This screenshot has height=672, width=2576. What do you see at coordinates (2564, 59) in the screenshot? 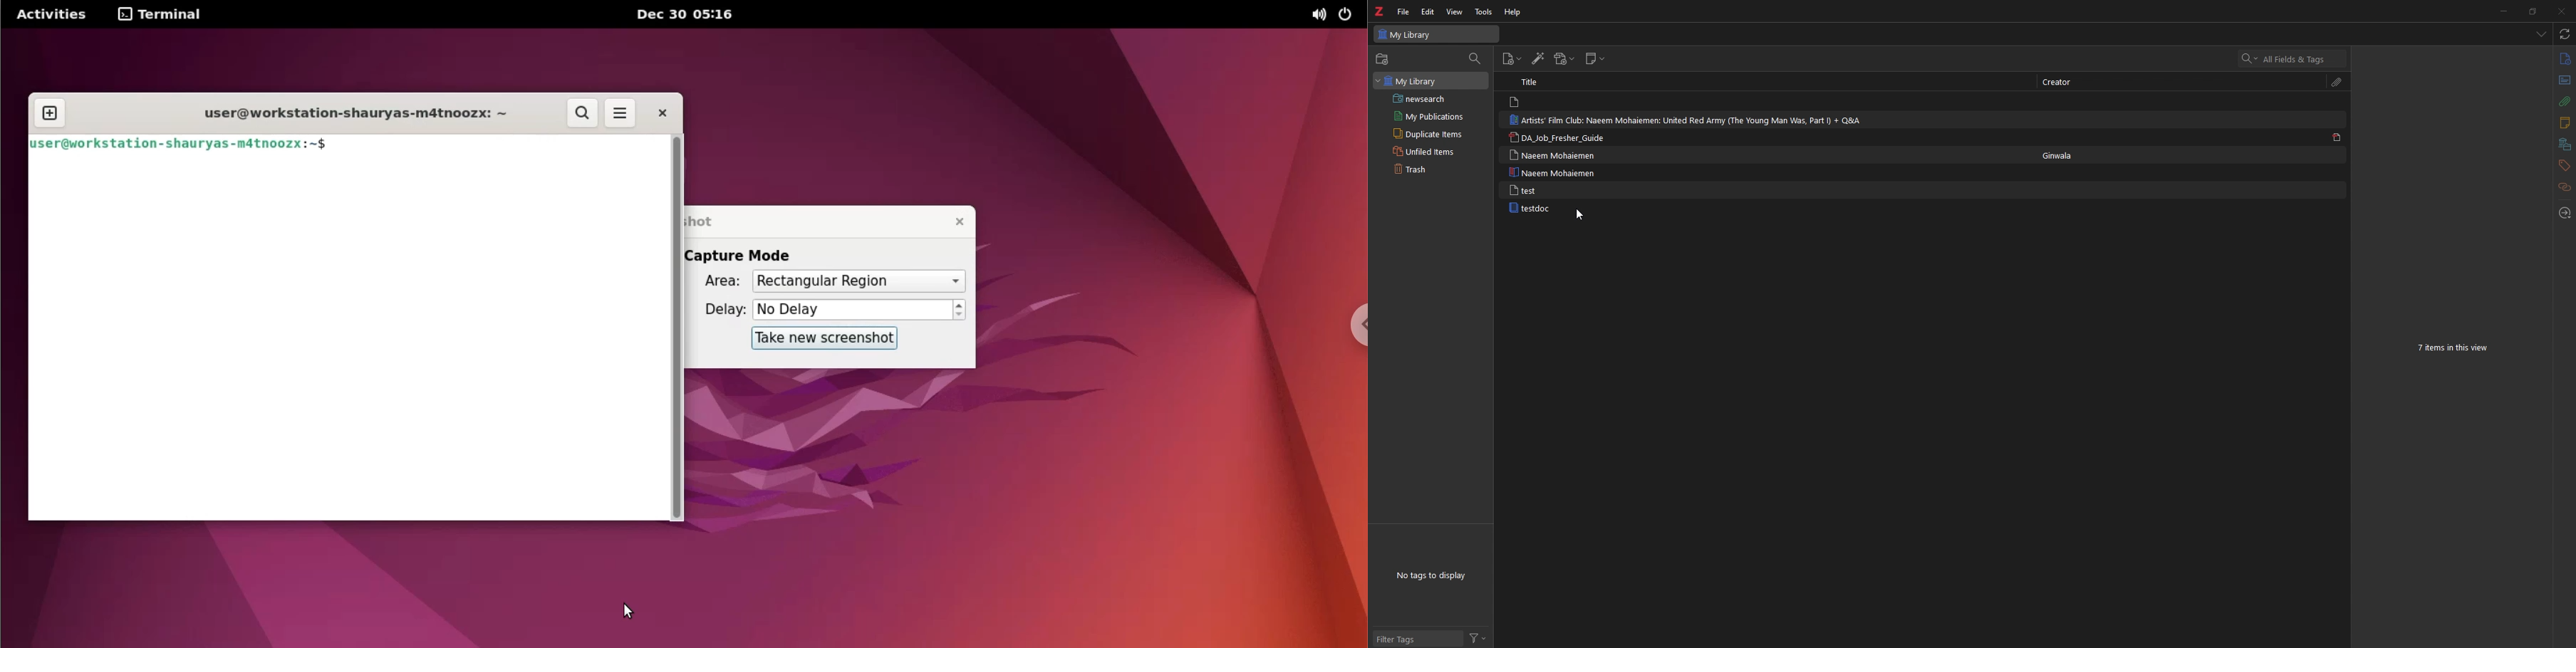
I see `info` at bounding box center [2564, 59].